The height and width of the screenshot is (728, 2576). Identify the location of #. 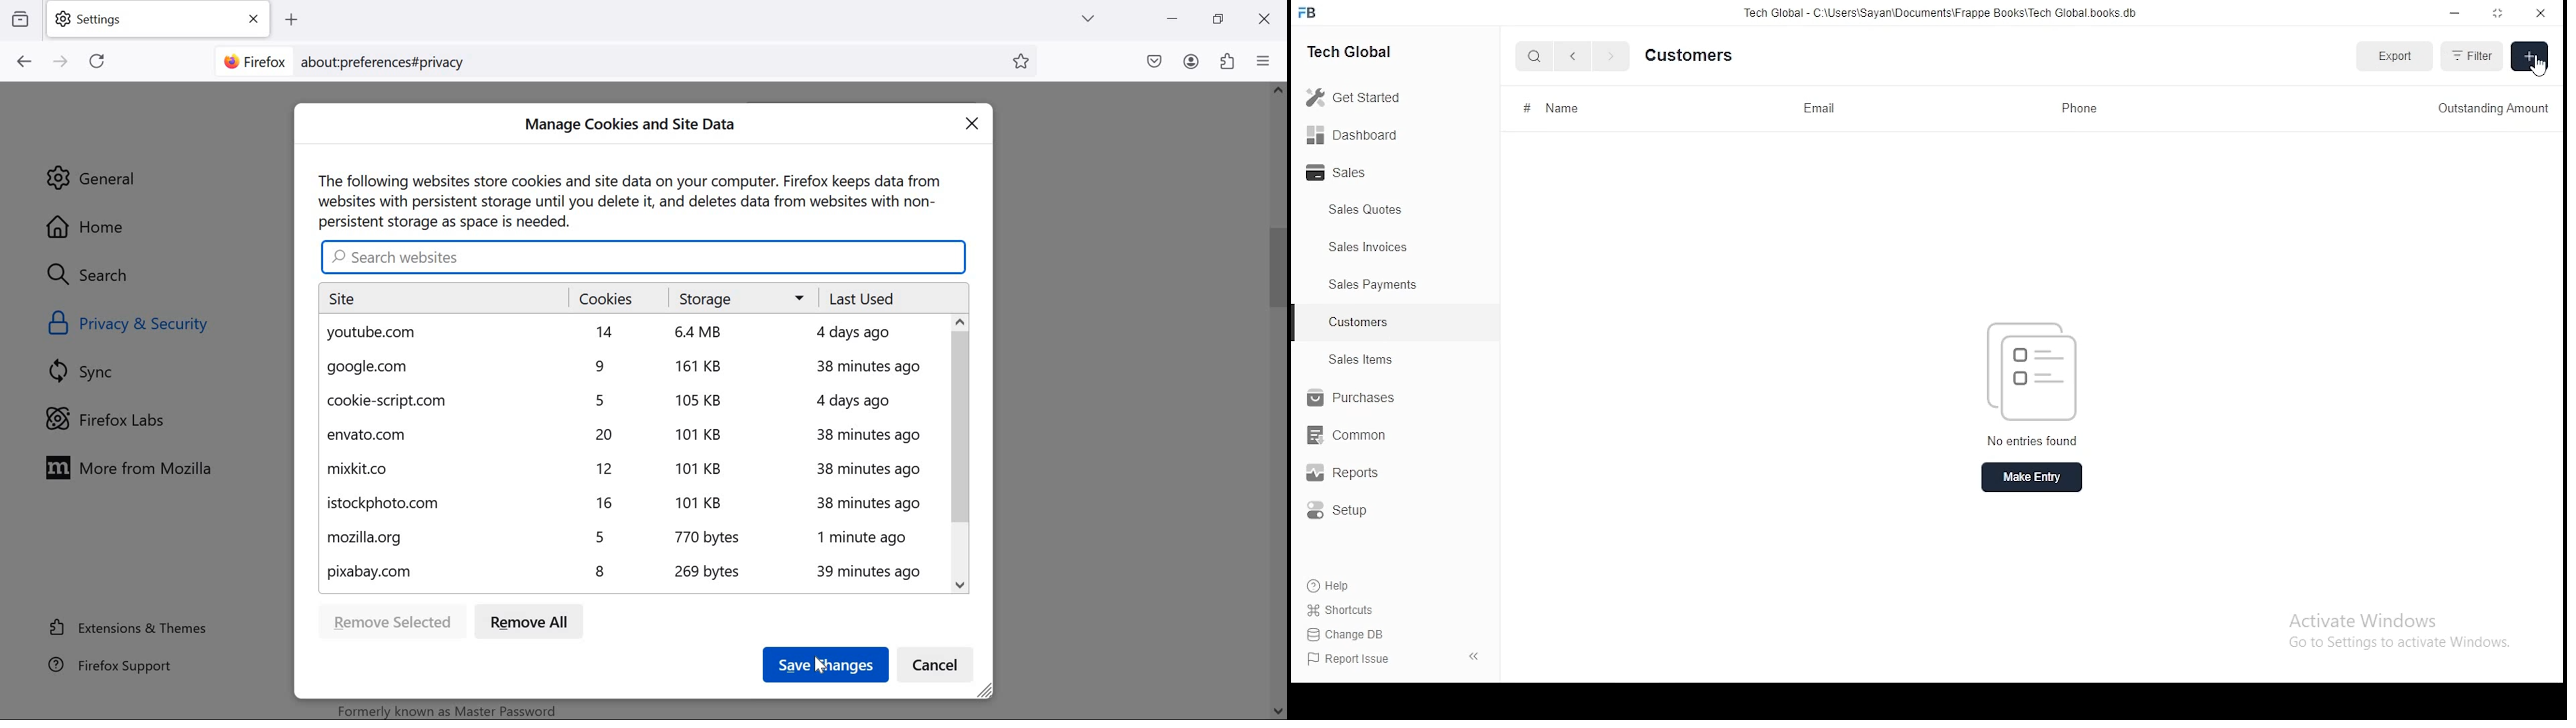
(1527, 107).